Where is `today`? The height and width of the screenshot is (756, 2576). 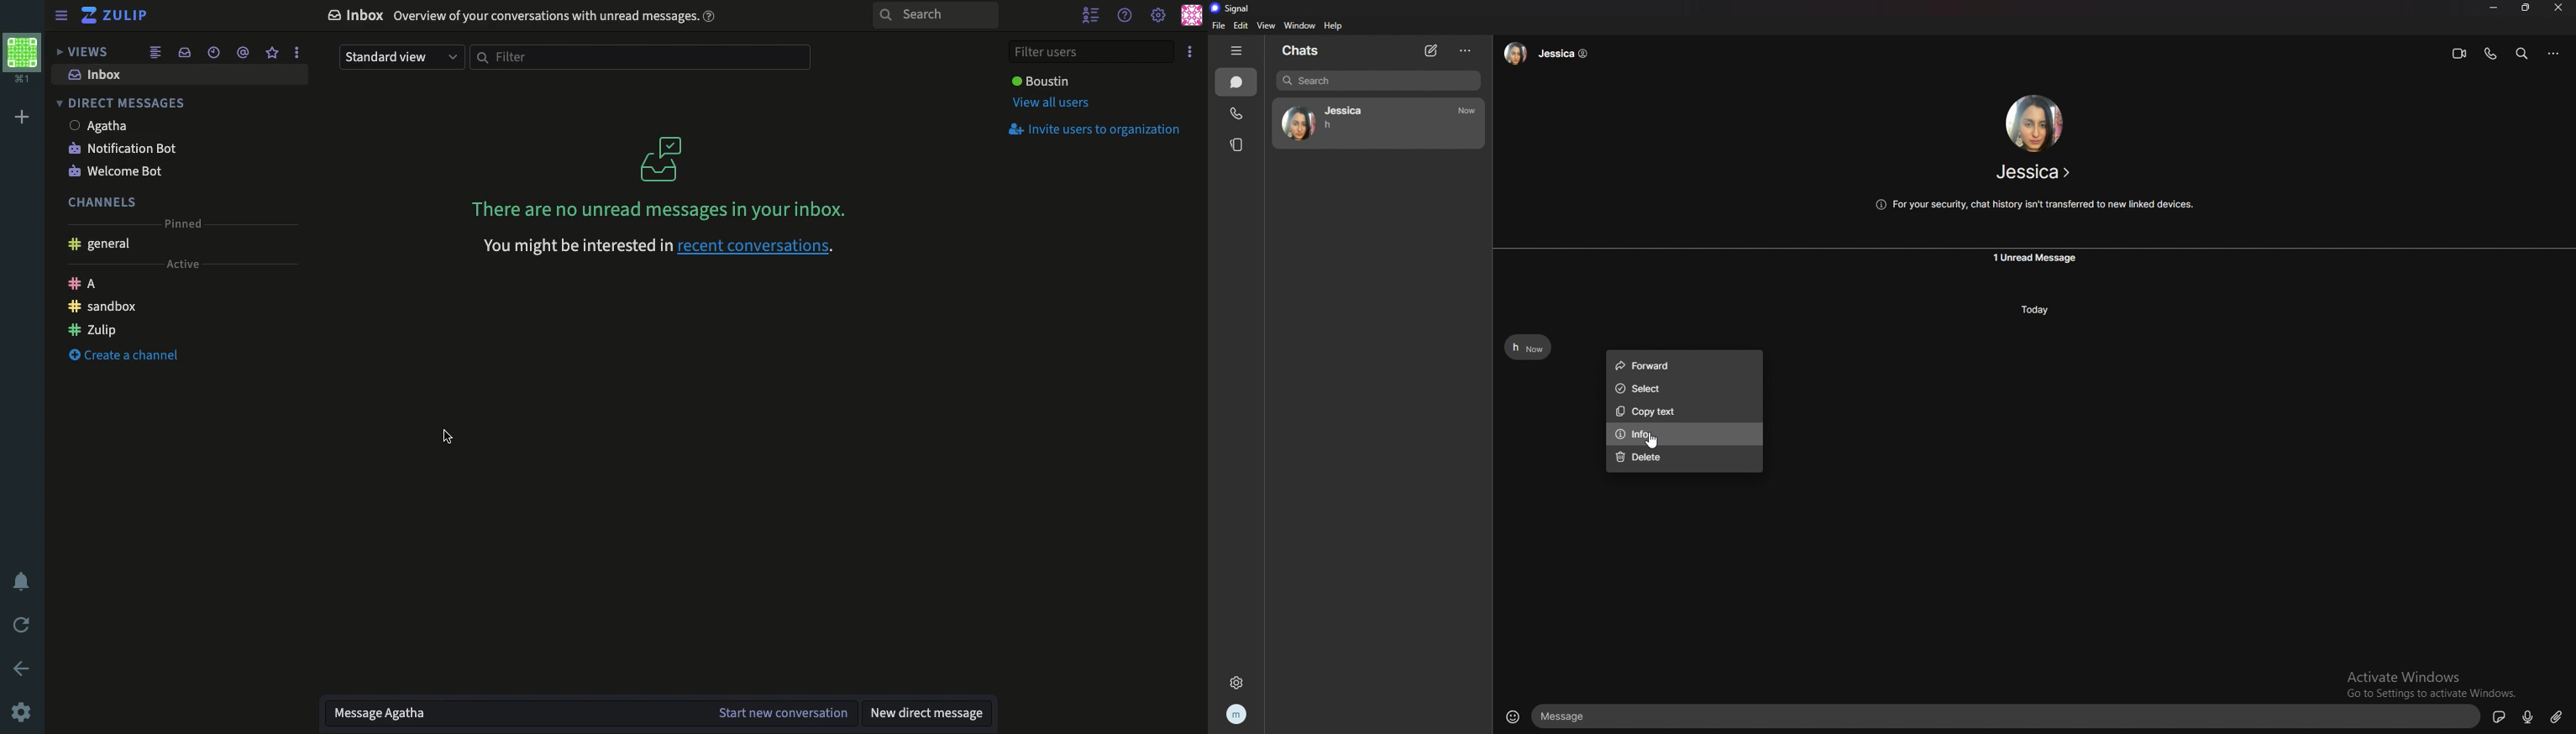
today is located at coordinates (2035, 311).